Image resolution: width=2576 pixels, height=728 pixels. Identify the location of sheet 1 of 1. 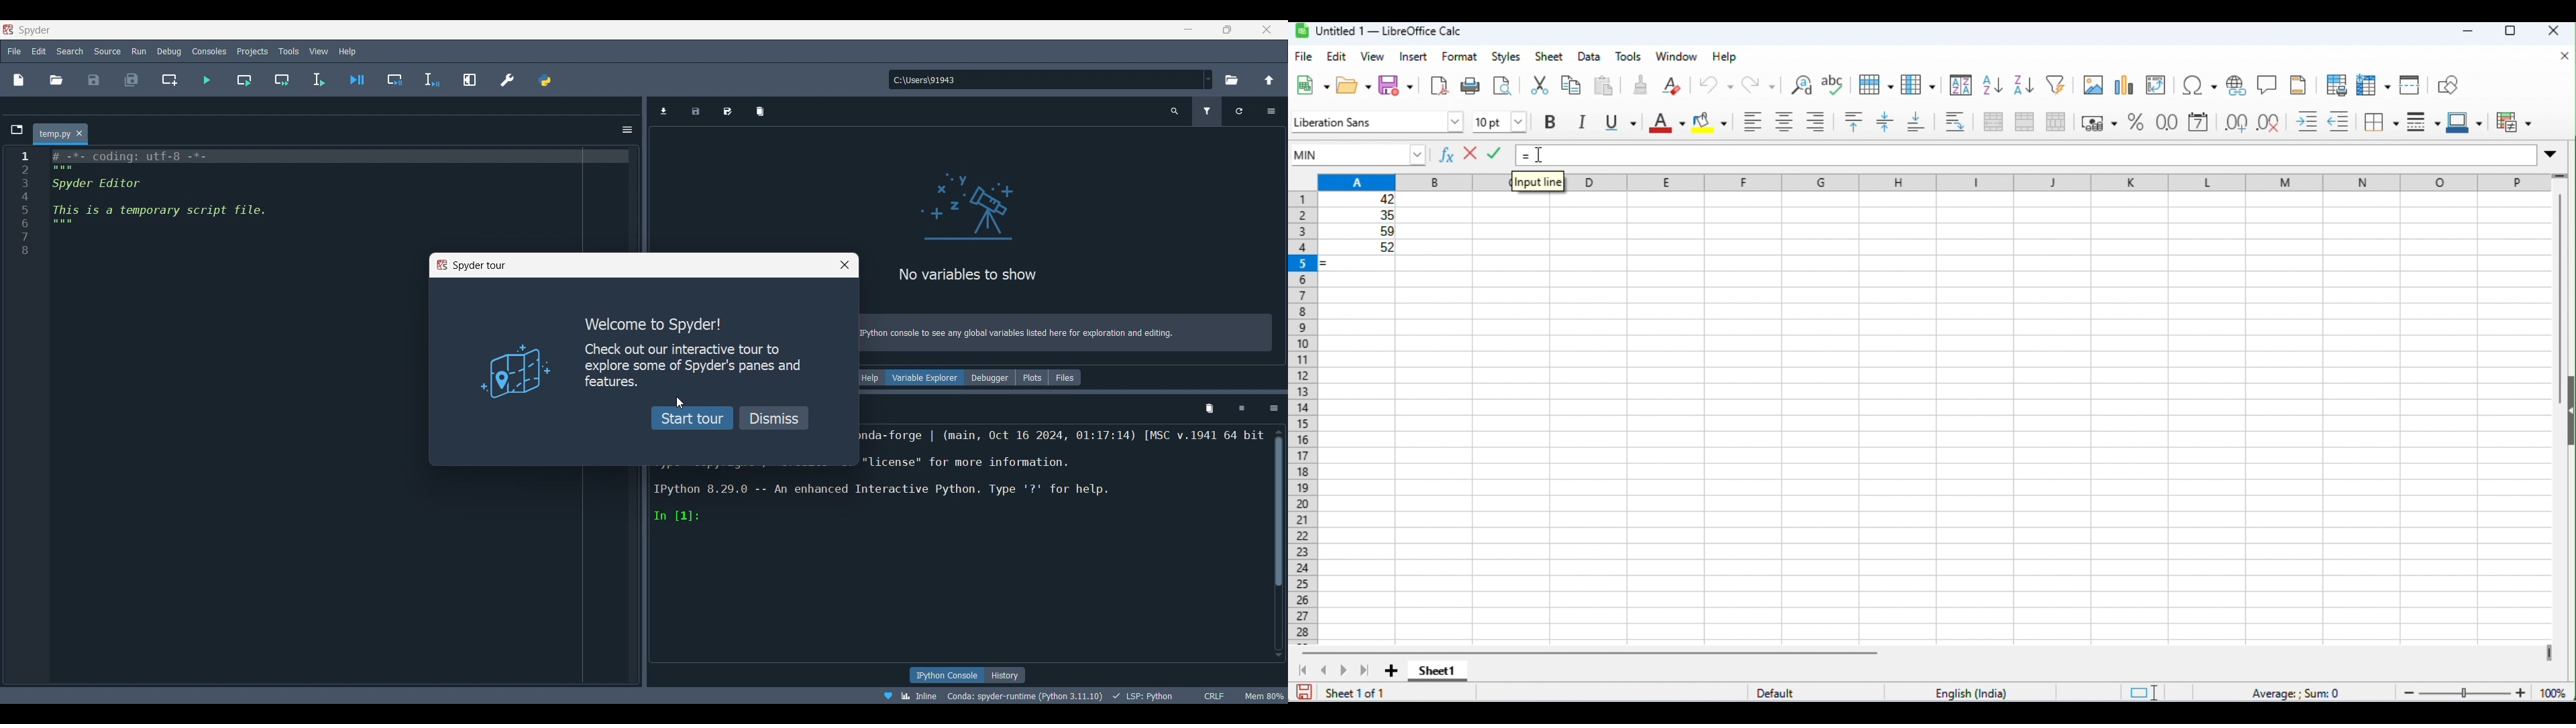
(1358, 692).